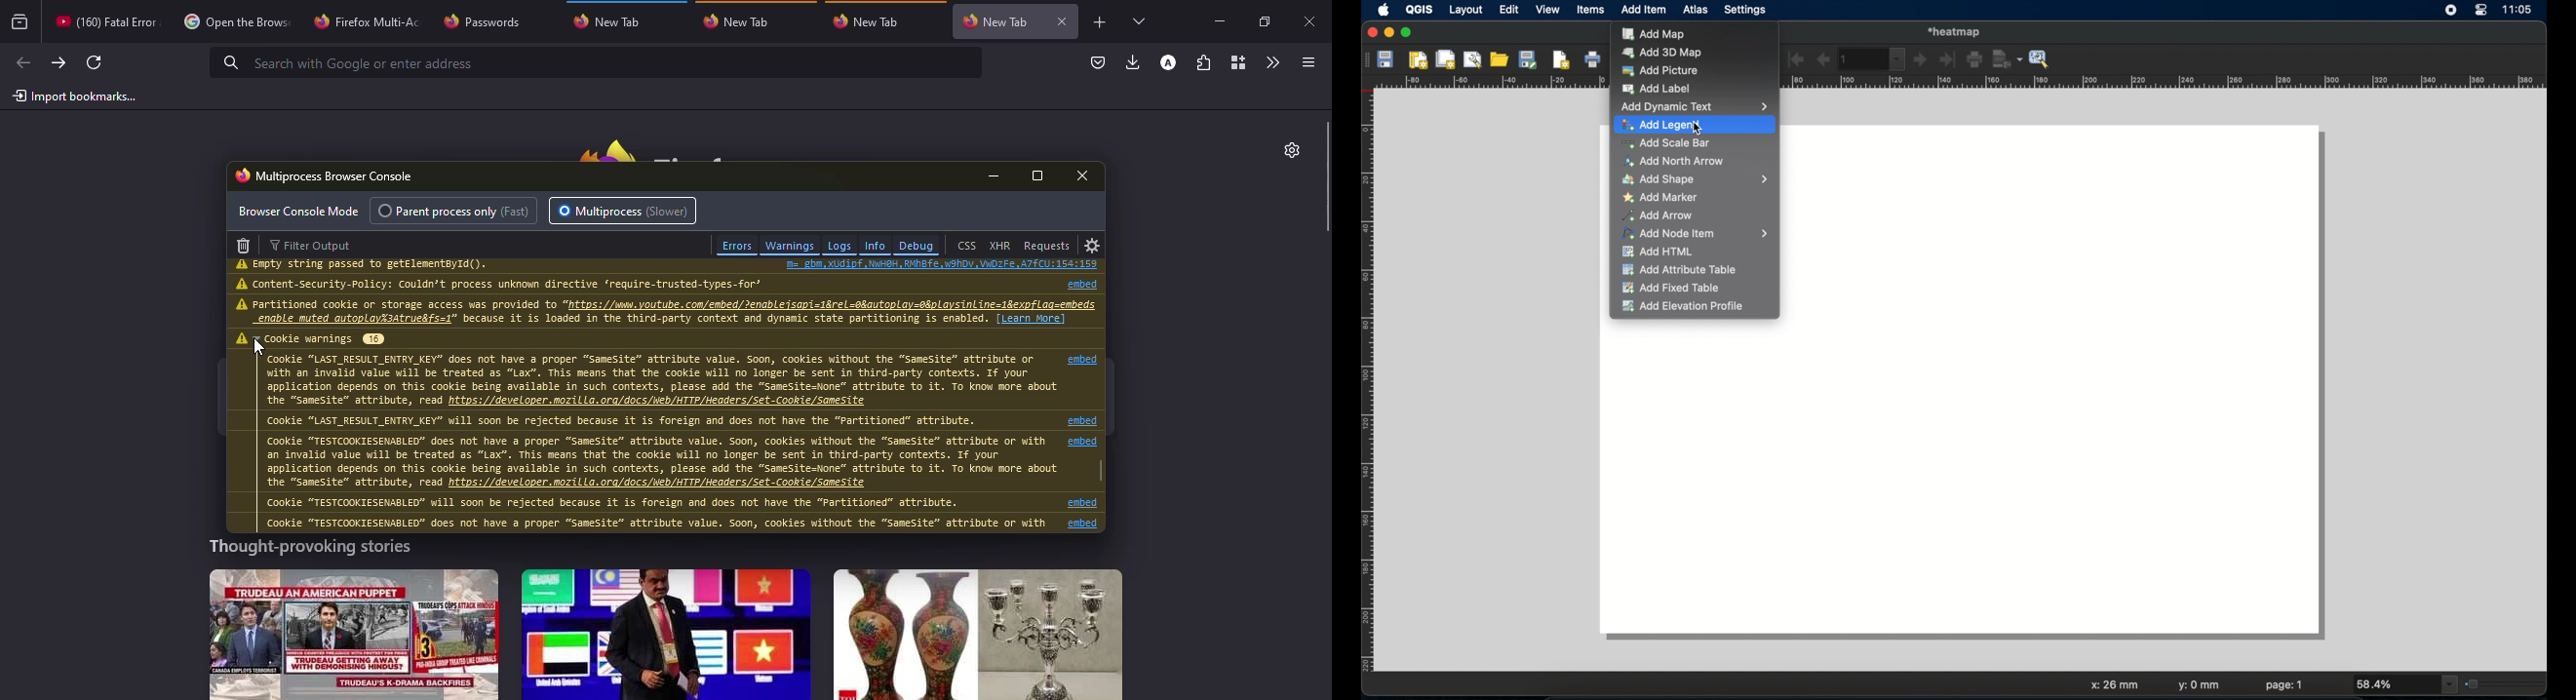 The height and width of the screenshot is (700, 2576). What do you see at coordinates (299, 211) in the screenshot?
I see `browser console mode` at bounding box center [299, 211].